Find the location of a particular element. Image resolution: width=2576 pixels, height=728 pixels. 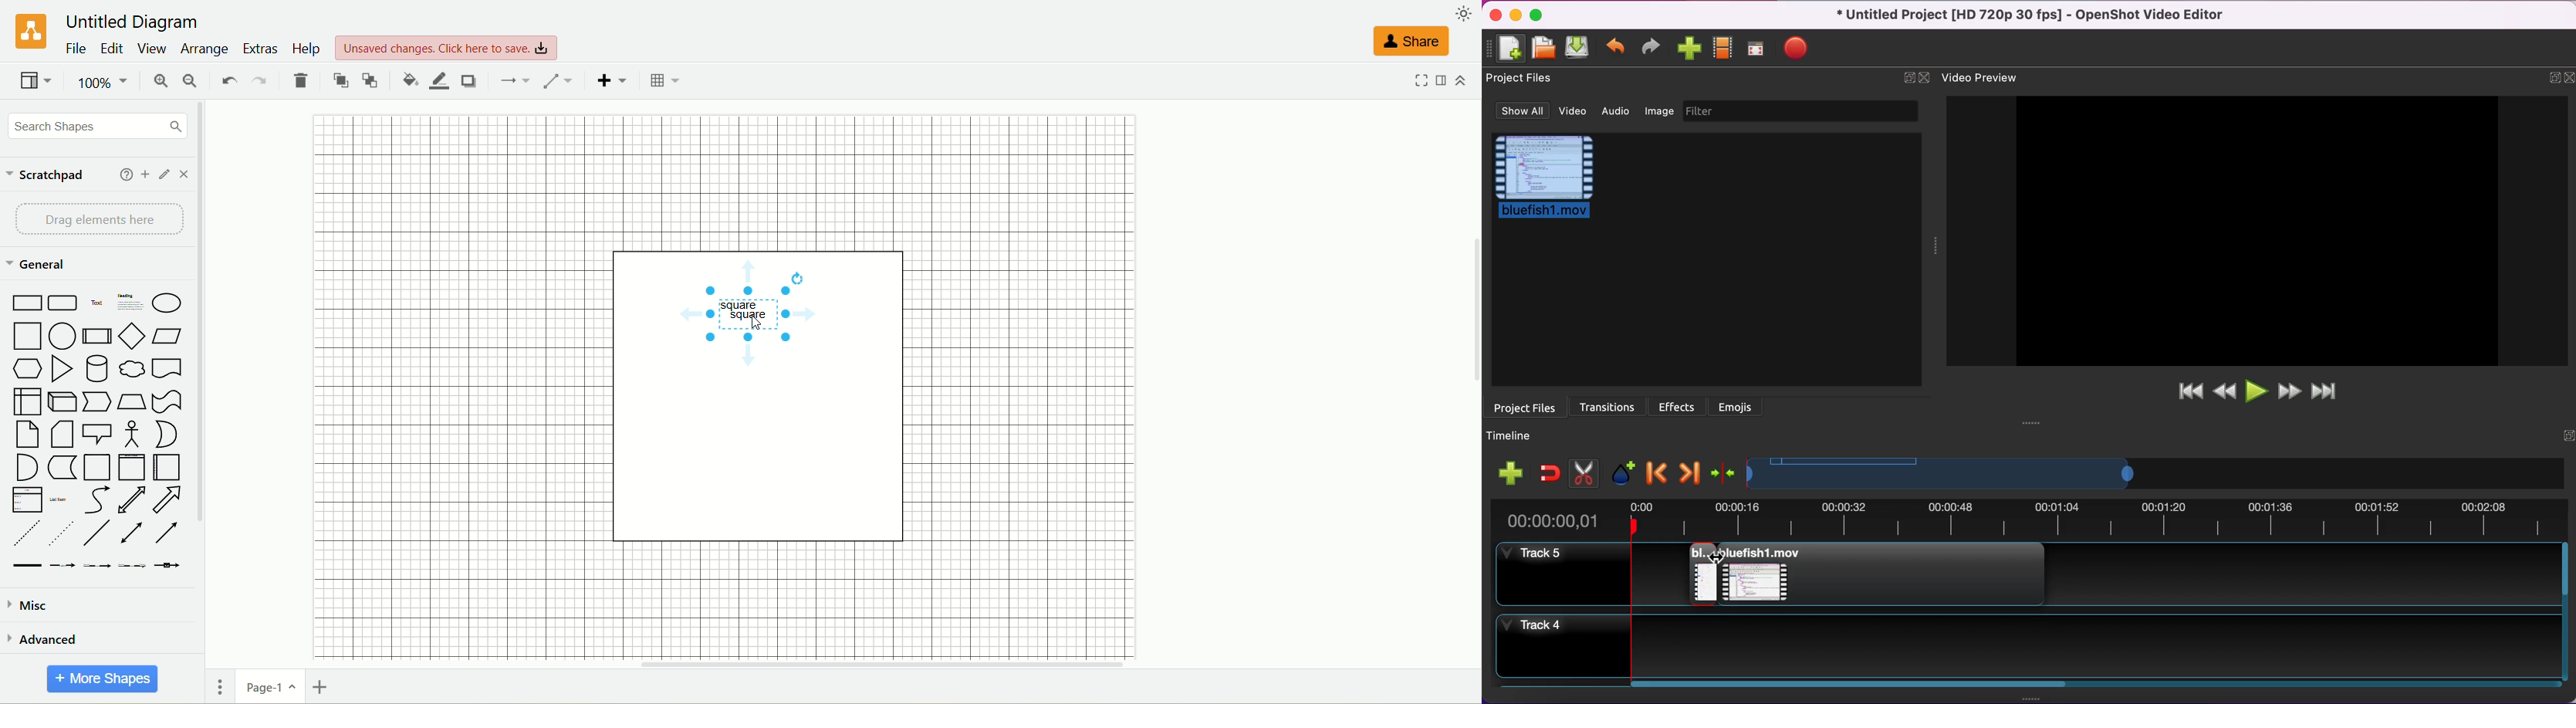

expand/hide is located at coordinates (1908, 77).